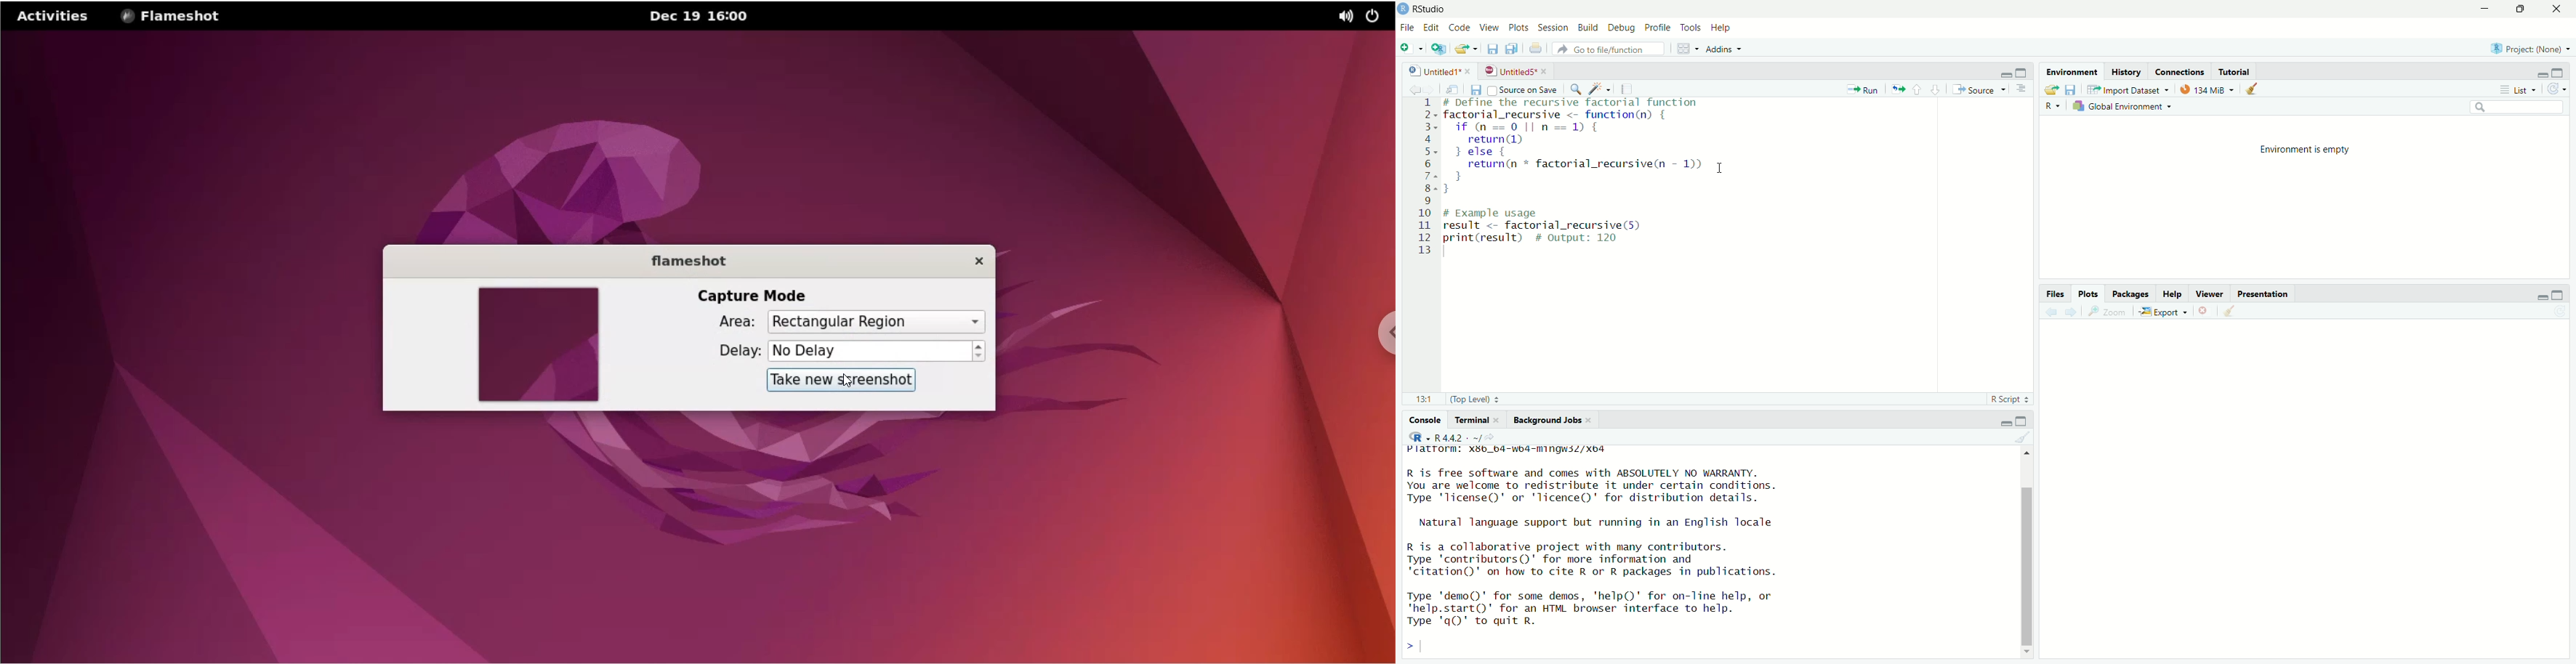 The height and width of the screenshot is (672, 2576). What do you see at coordinates (2073, 310) in the screenshot?
I see `Go forward to the next source location (Ctrl + F10)` at bounding box center [2073, 310].